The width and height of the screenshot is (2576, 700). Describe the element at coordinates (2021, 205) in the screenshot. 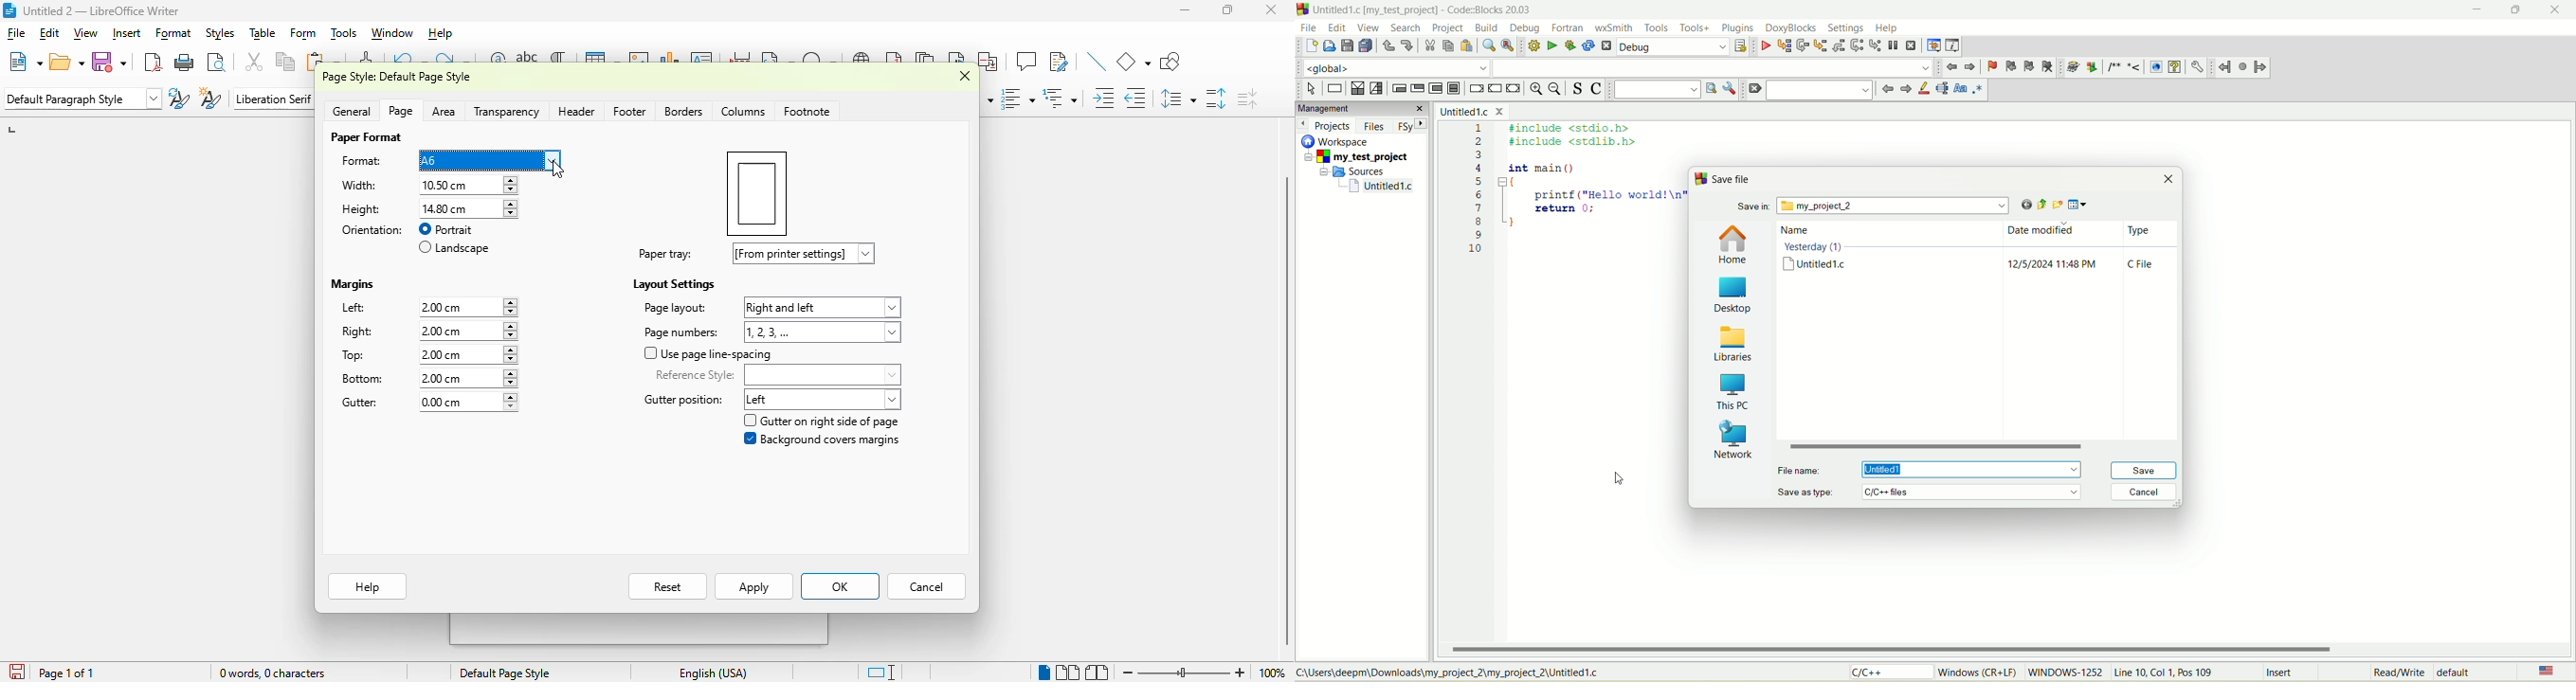

I see `go to last folder` at that location.